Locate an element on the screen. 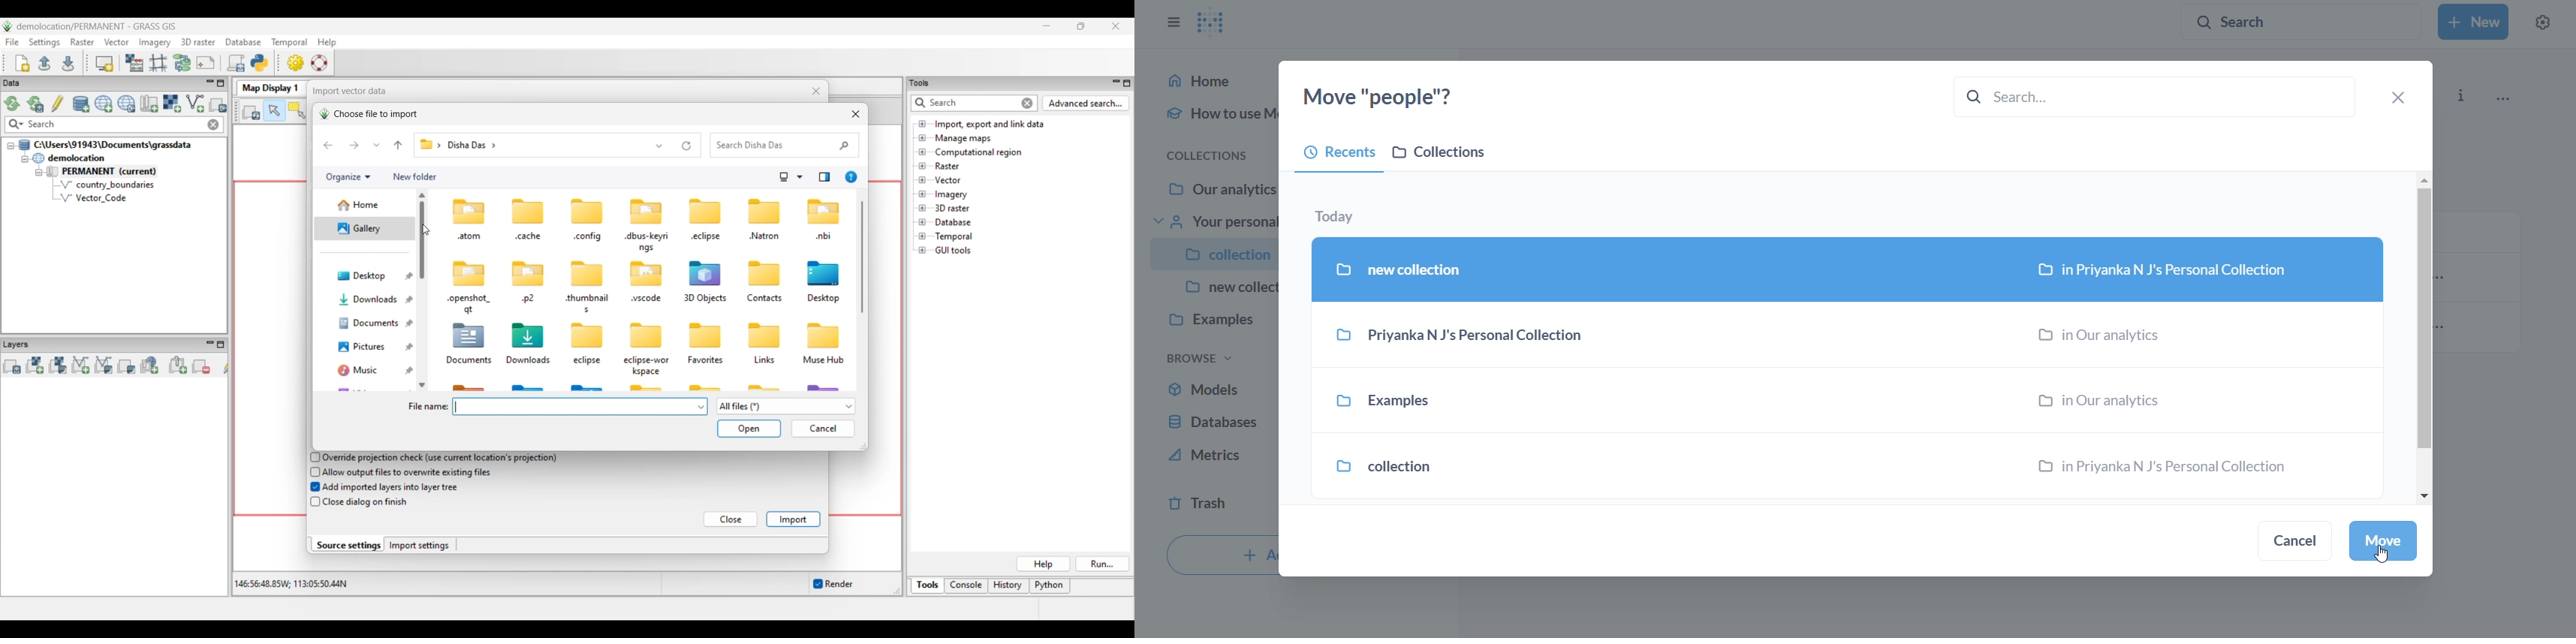 The width and height of the screenshot is (2576, 644). close is located at coordinates (2402, 97).